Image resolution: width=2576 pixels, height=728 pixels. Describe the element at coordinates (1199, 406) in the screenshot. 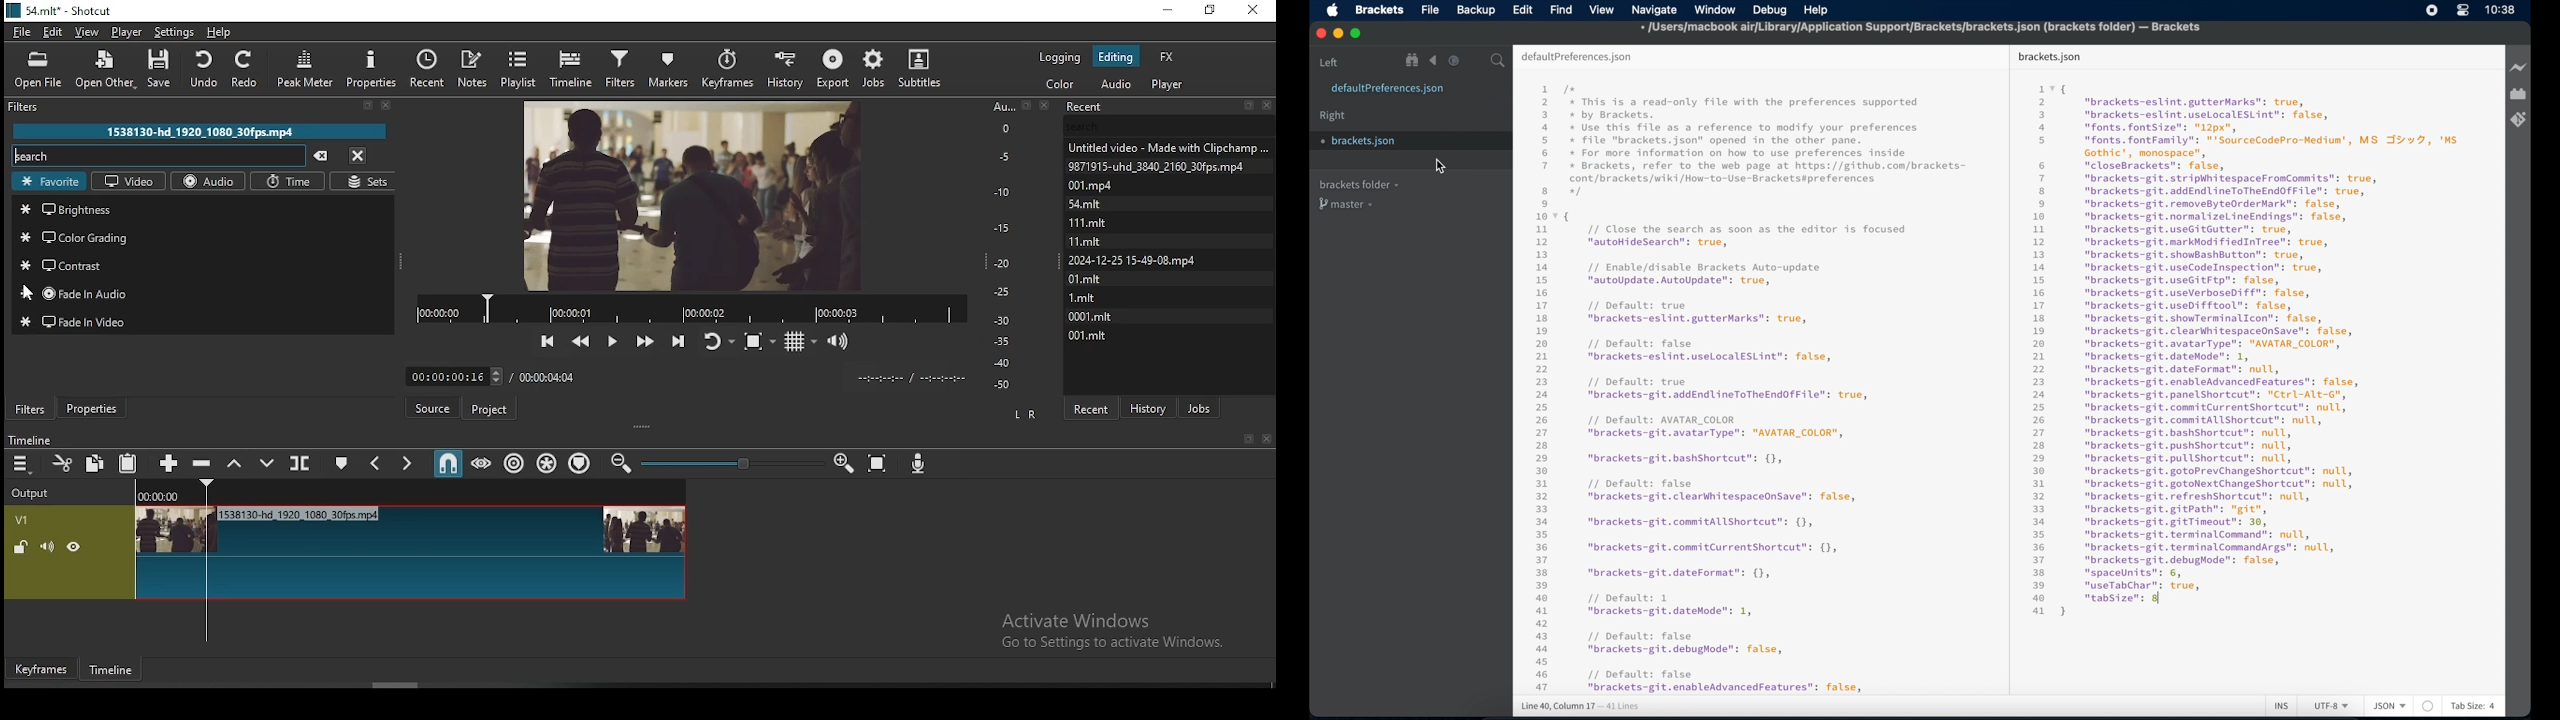

I see `jobs` at that location.